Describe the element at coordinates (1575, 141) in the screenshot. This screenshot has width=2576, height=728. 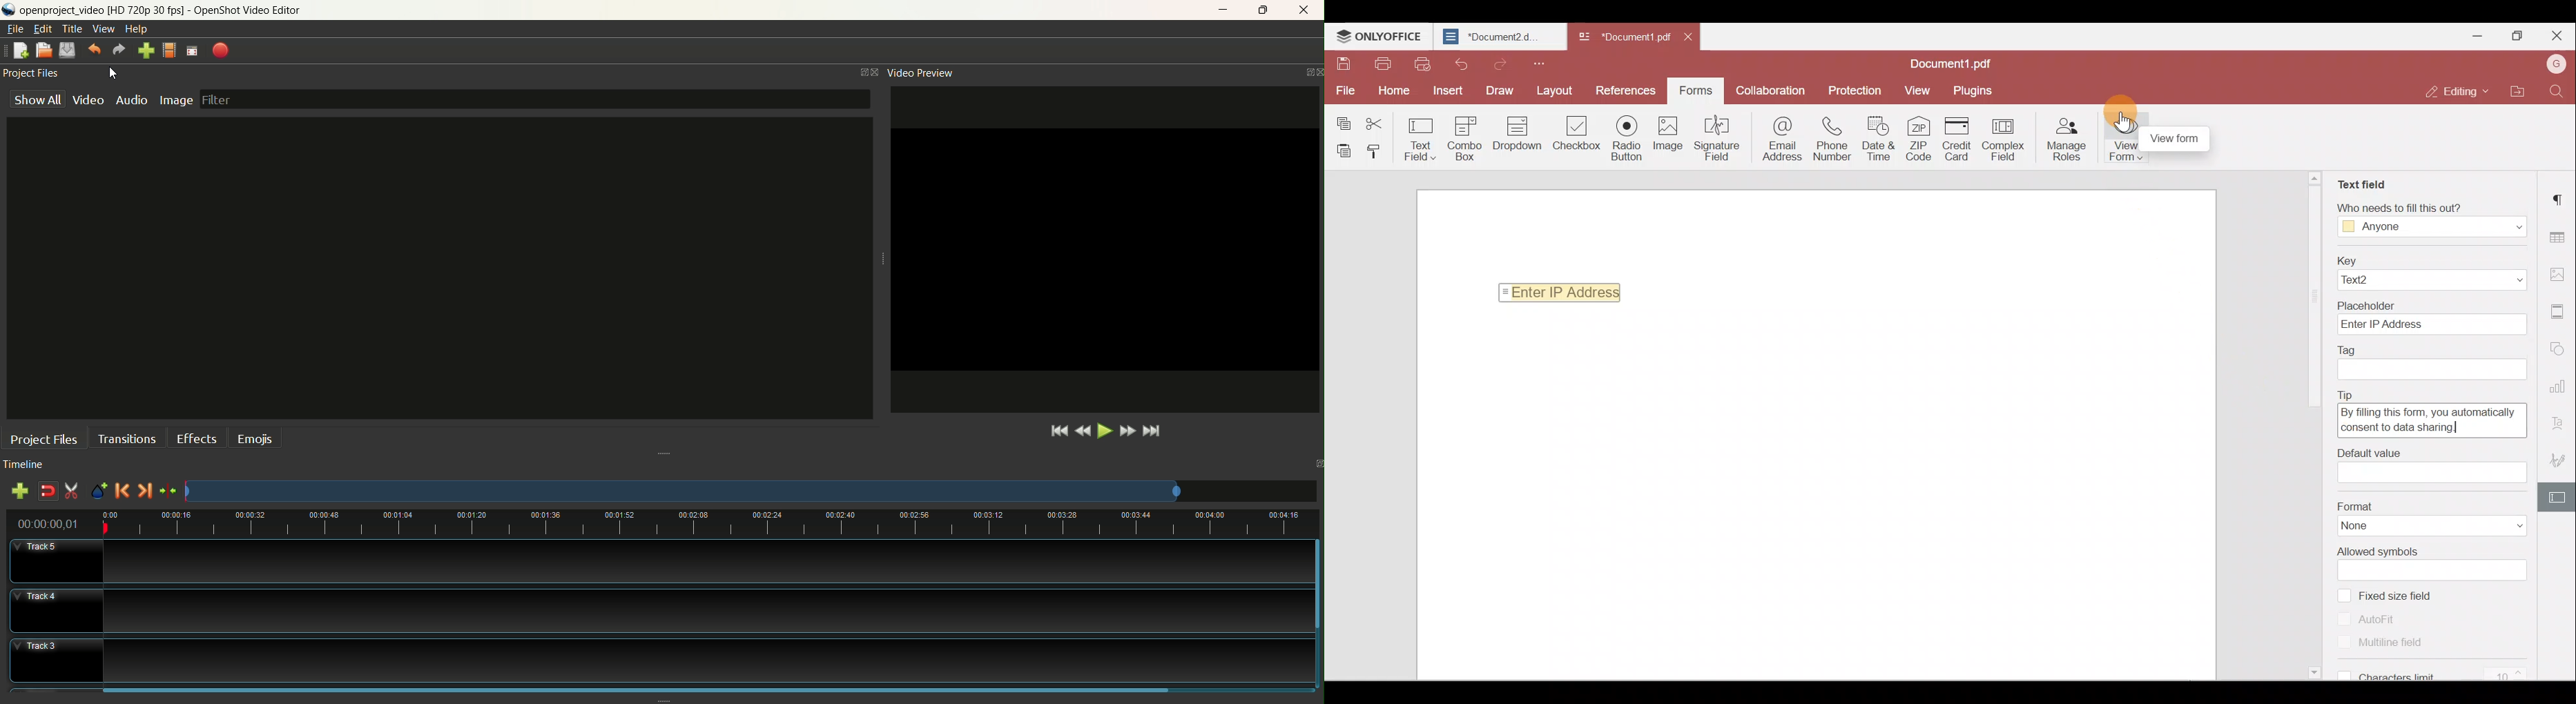
I see `Check box` at that location.